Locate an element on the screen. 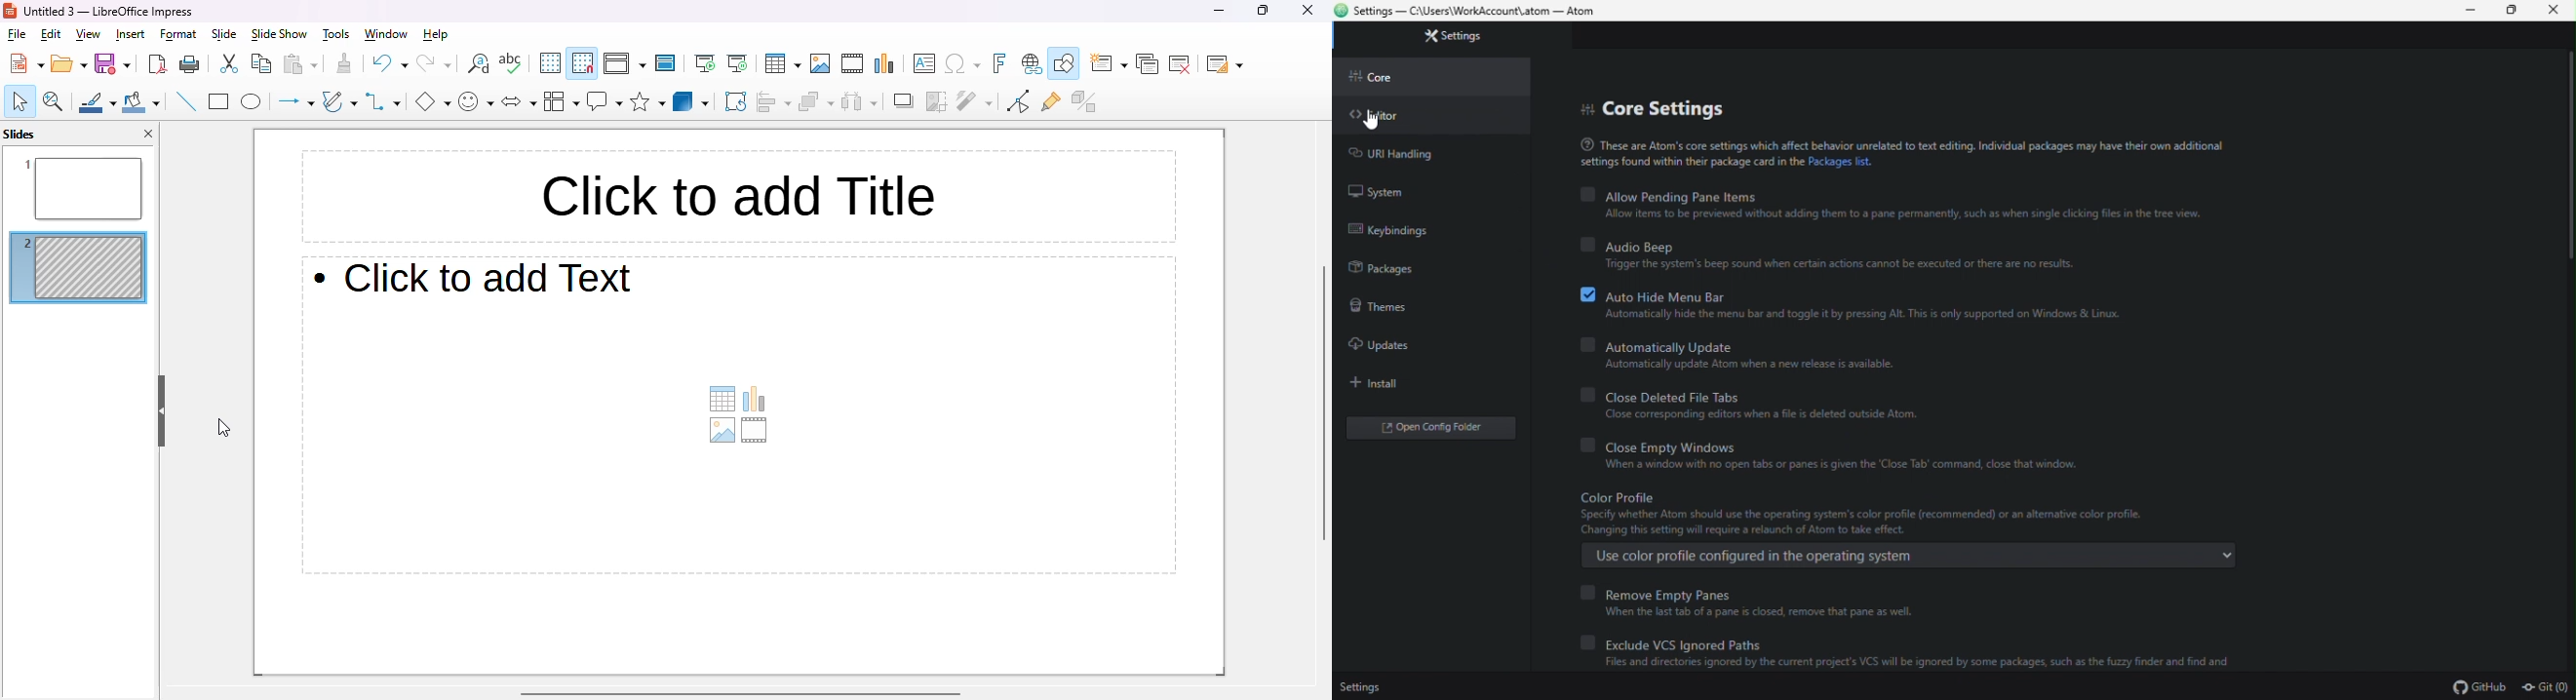  show gluepoint functions is located at coordinates (1050, 102).